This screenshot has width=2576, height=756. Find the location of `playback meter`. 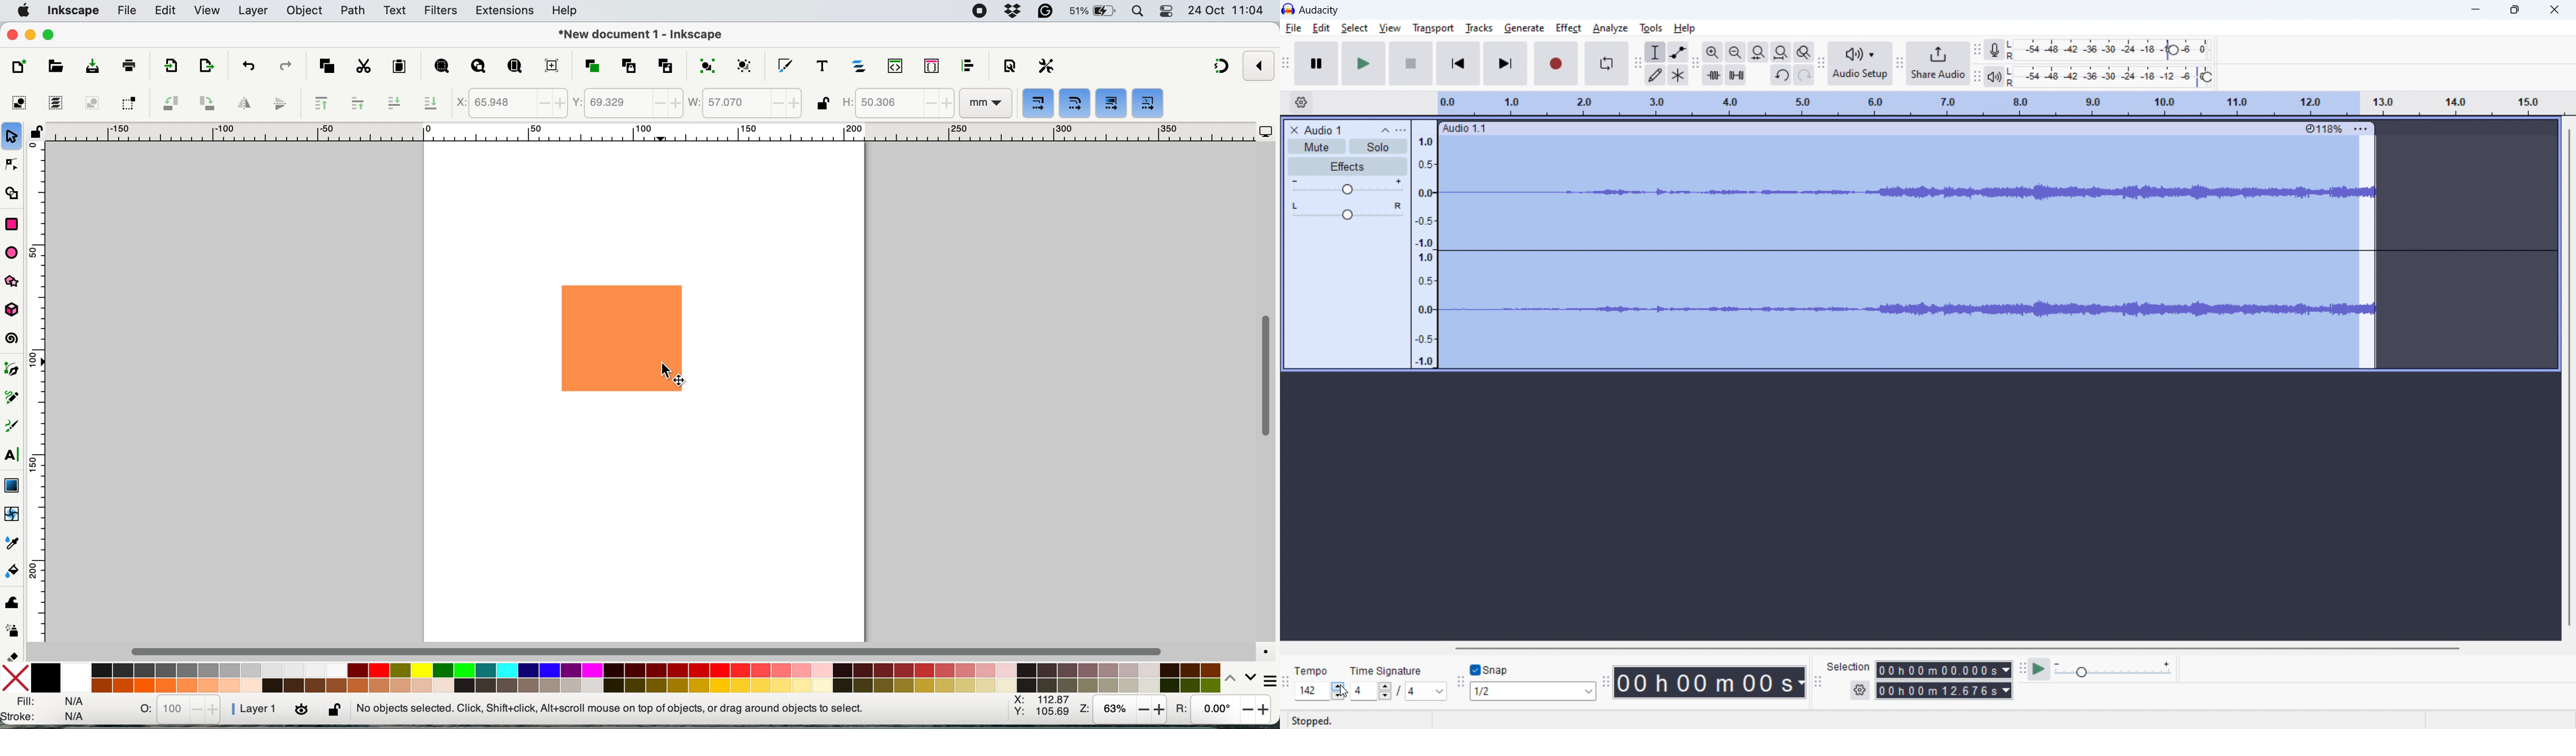

playback meter is located at coordinates (1992, 76).